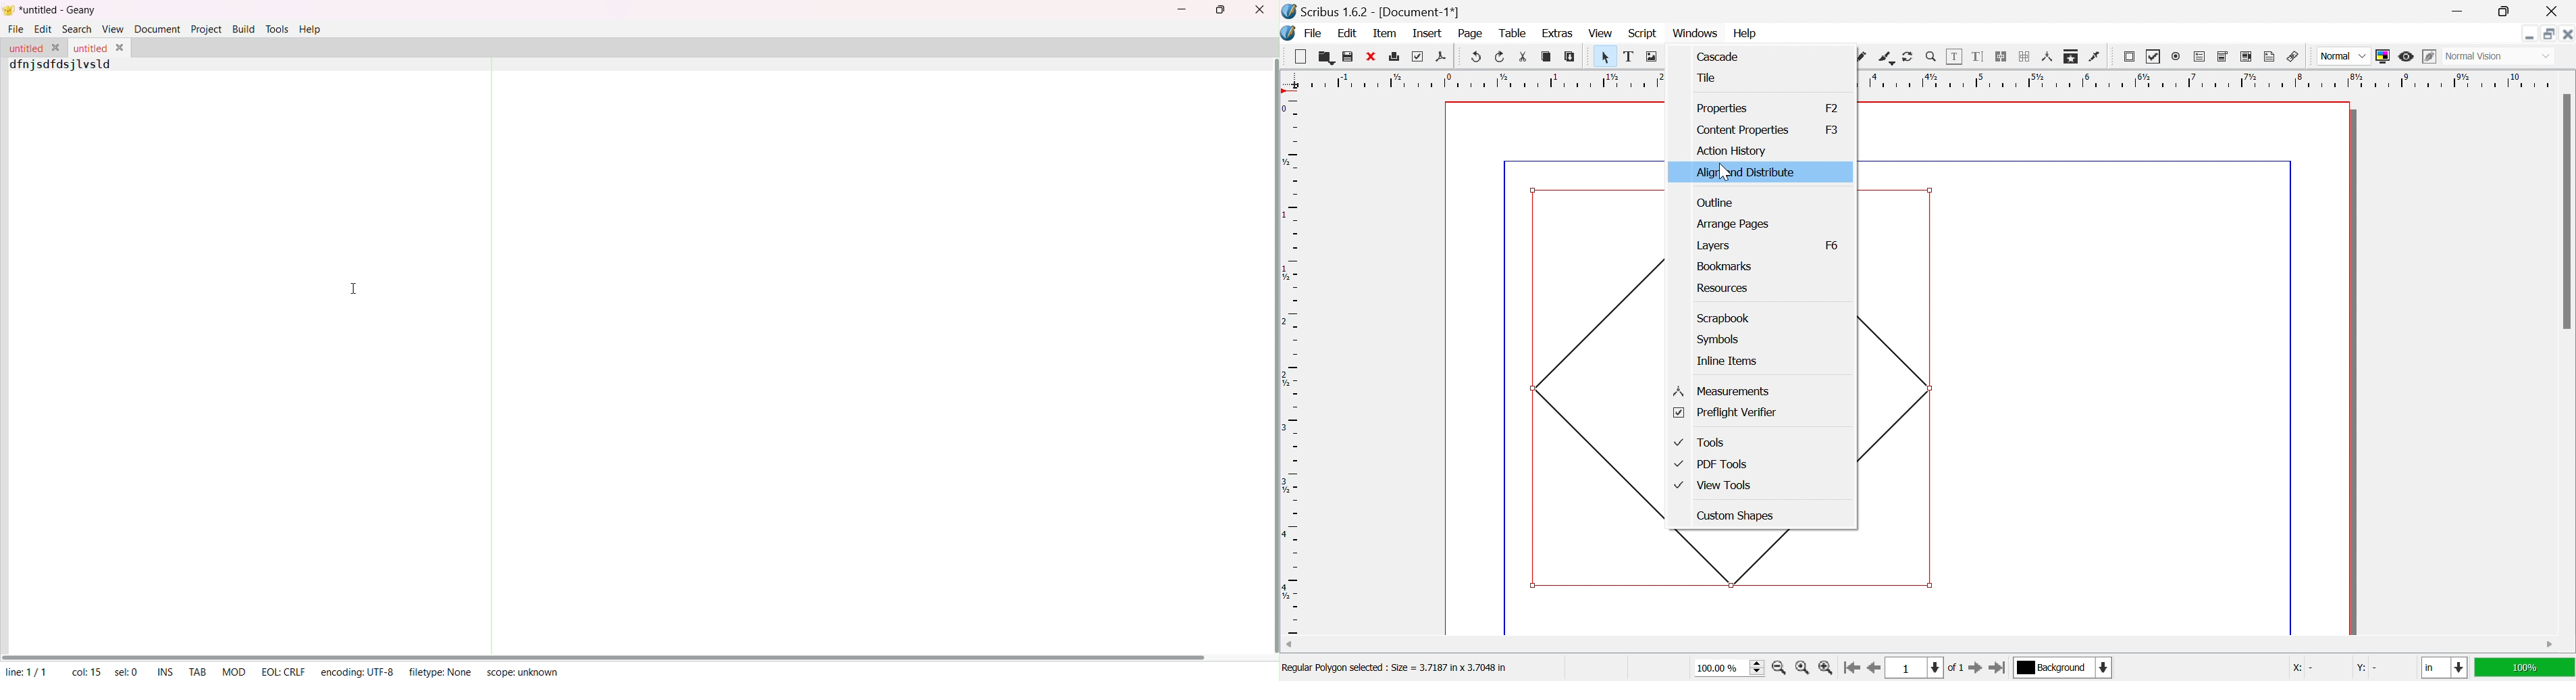 Image resolution: width=2576 pixels, height=700 pixels. Describe the element at coordinates (2096, 57) in the screenshot. I see `Eye dropper` at that location.